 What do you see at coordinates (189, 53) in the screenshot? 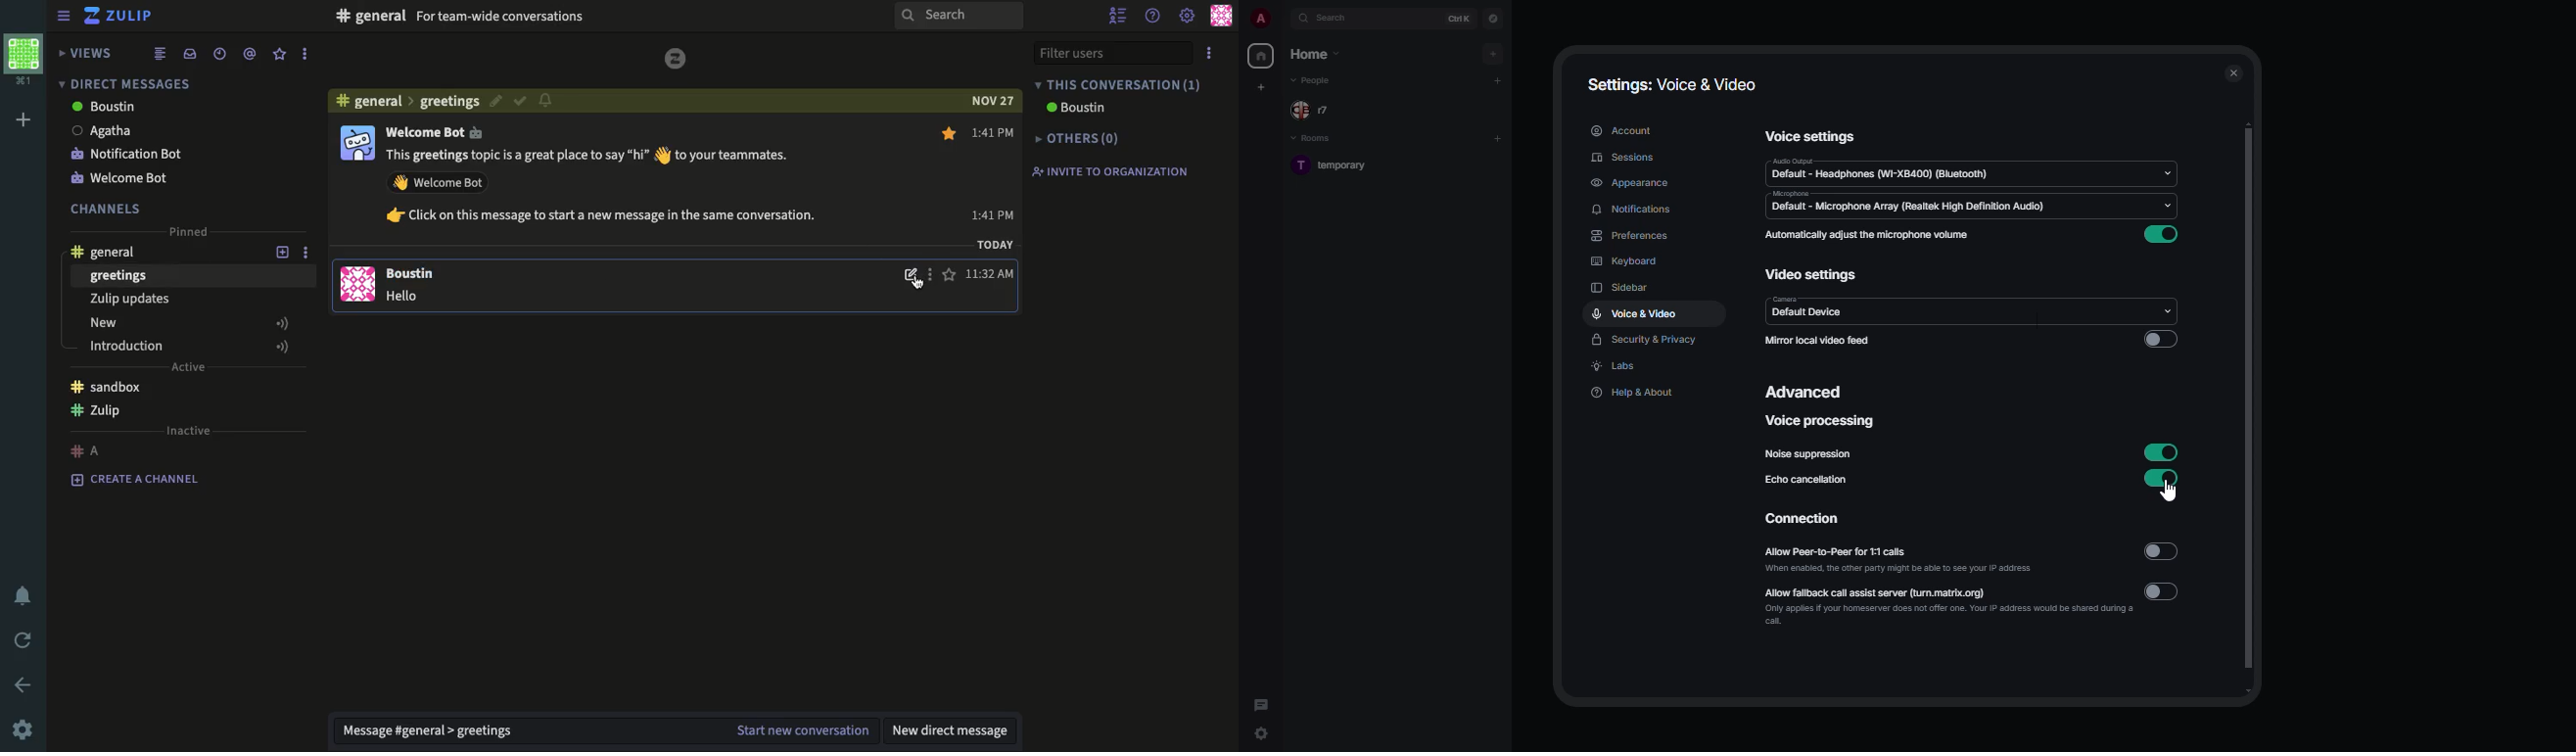
I see `inbox` at bounding box center [189, 53].